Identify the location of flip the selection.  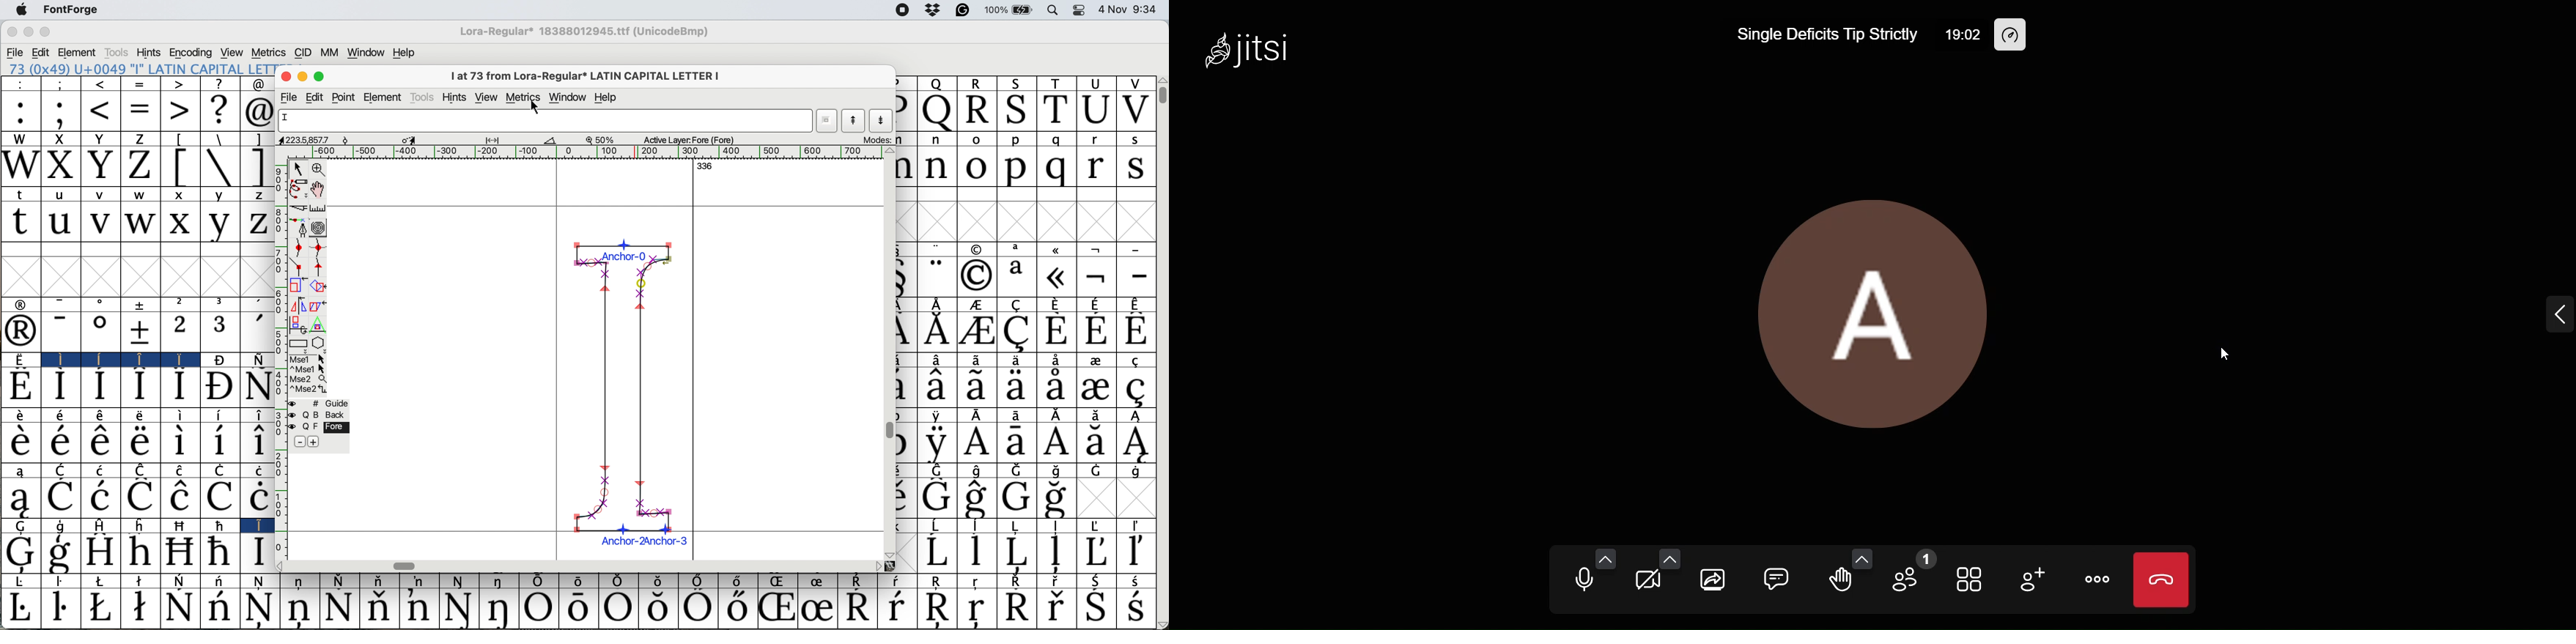
(297, 305).